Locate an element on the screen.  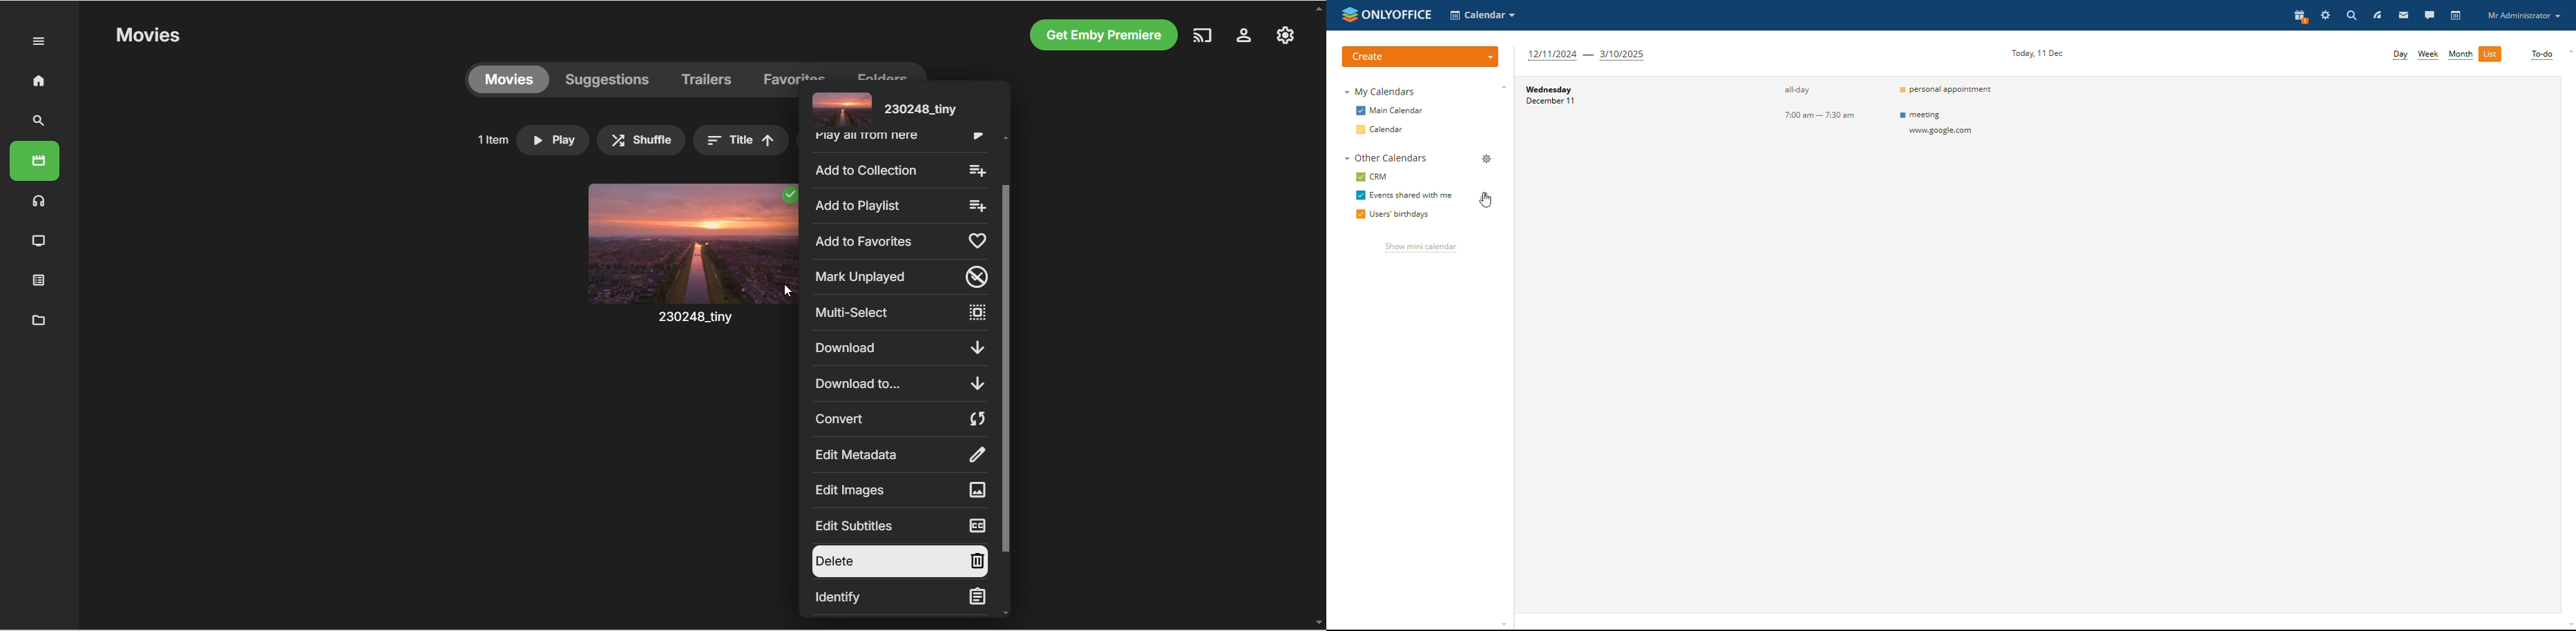
other calendars is located at coordinates (1387, 157).